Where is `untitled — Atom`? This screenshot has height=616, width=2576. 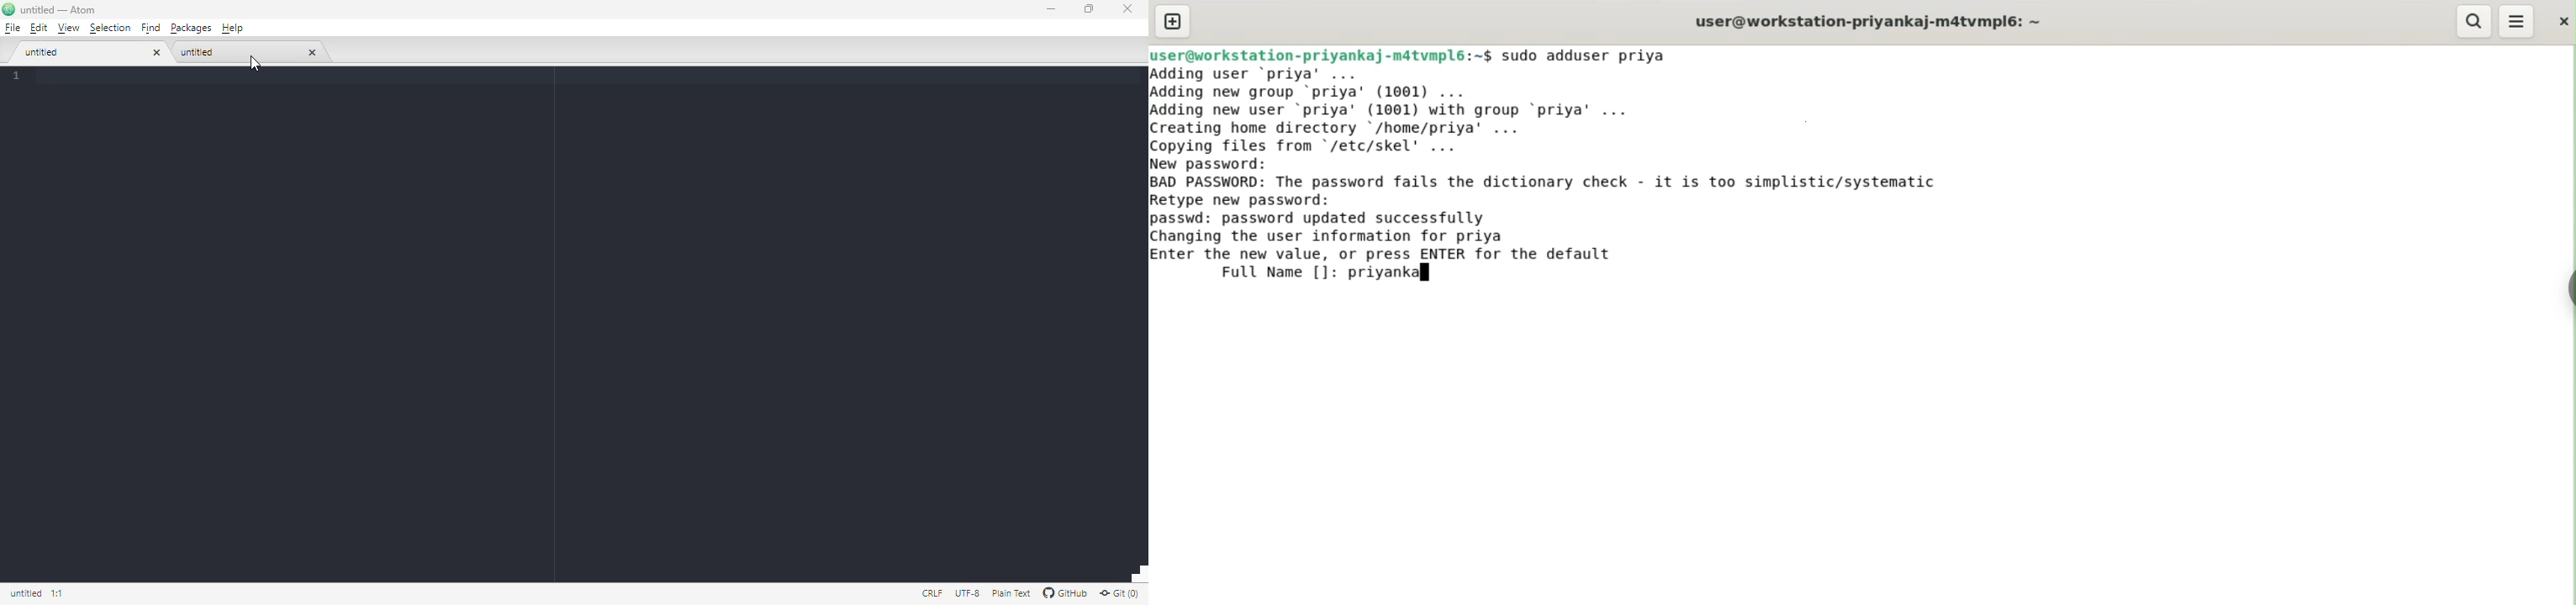 untitled — Atom is located at coordinates (50, 9).